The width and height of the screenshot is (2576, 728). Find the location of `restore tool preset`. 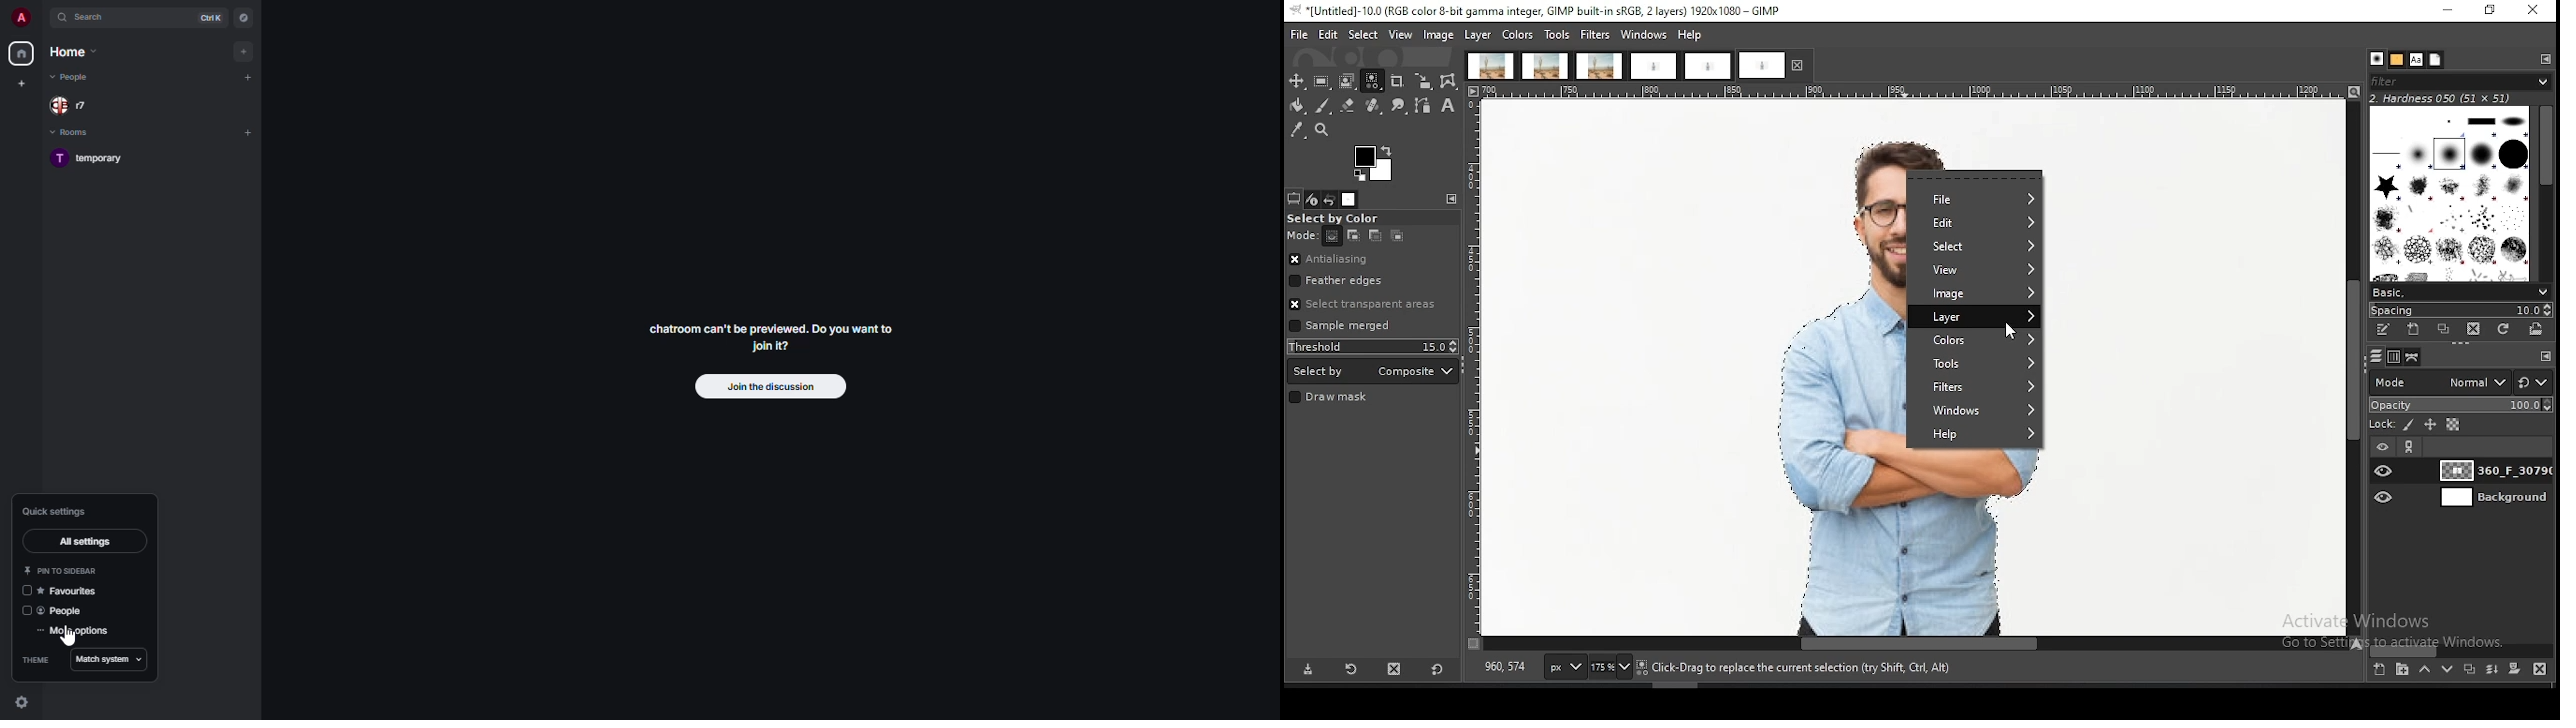

restore tool preset is located at coordinates (1353, 668).